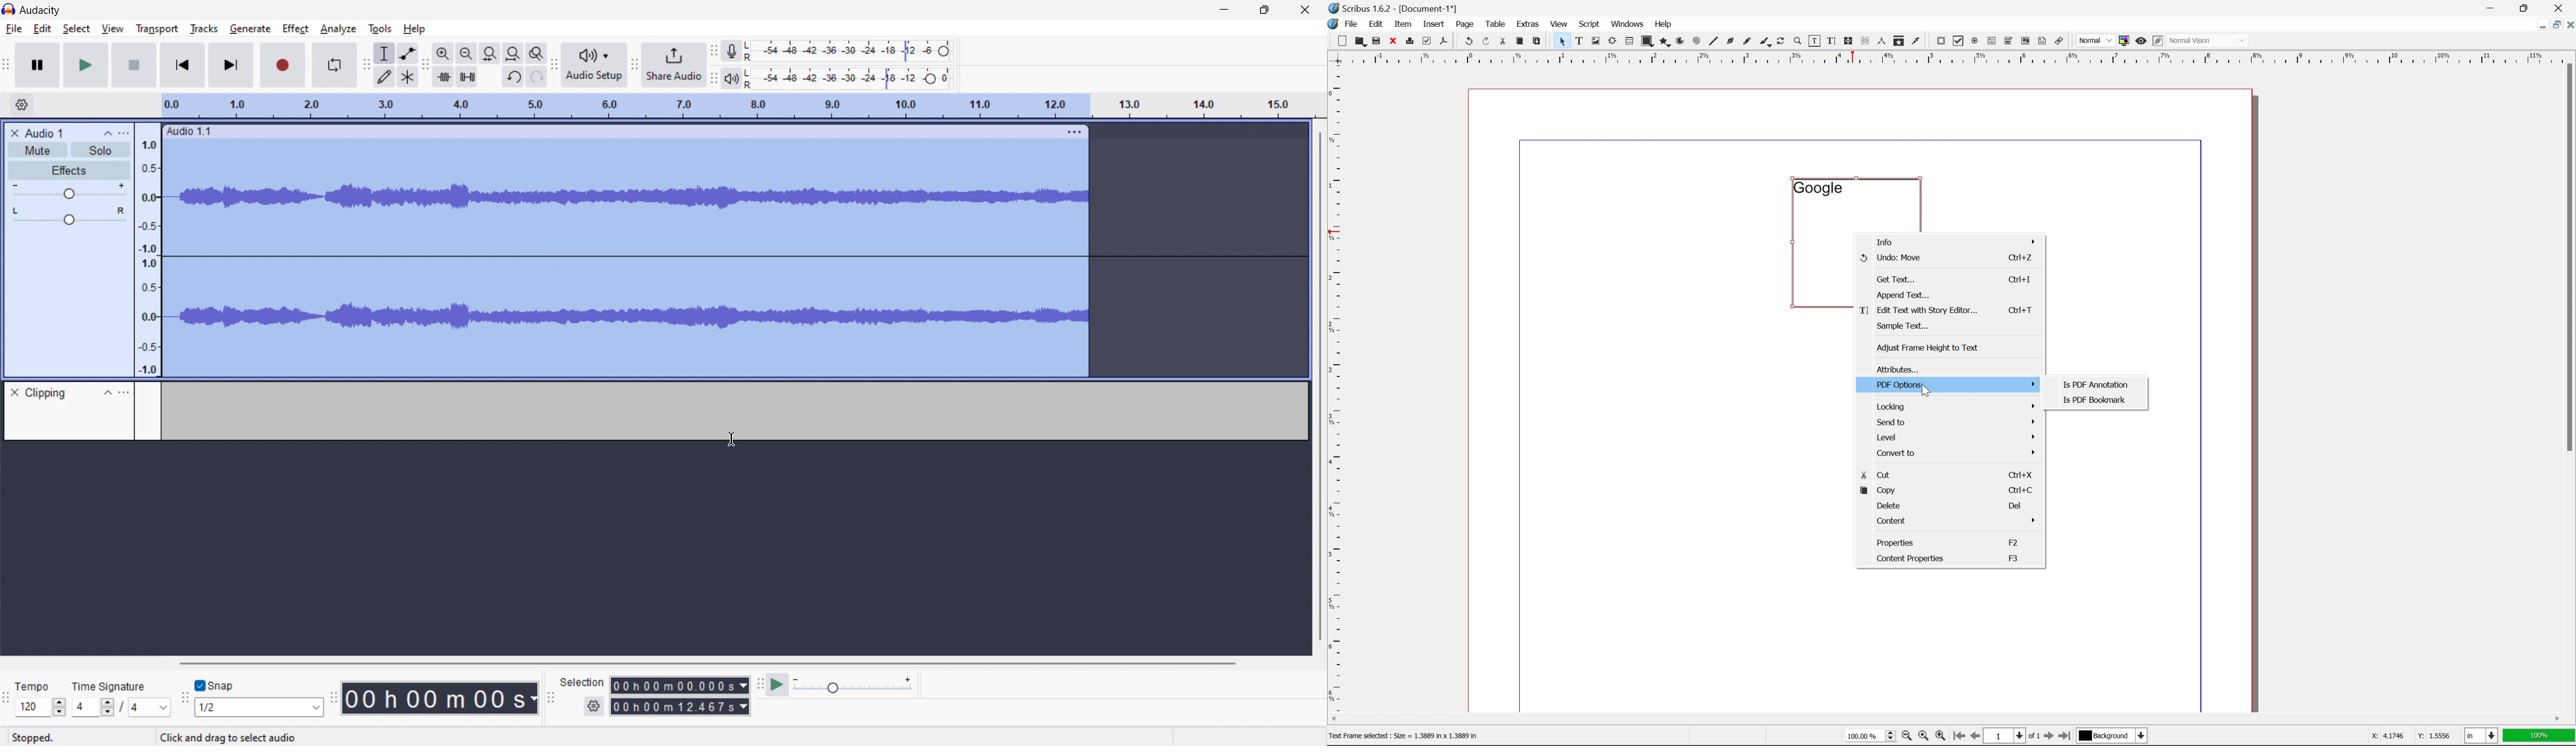 The height and width of the screenshot is (756, 2576). I want to click on generate, so click(250, 29).